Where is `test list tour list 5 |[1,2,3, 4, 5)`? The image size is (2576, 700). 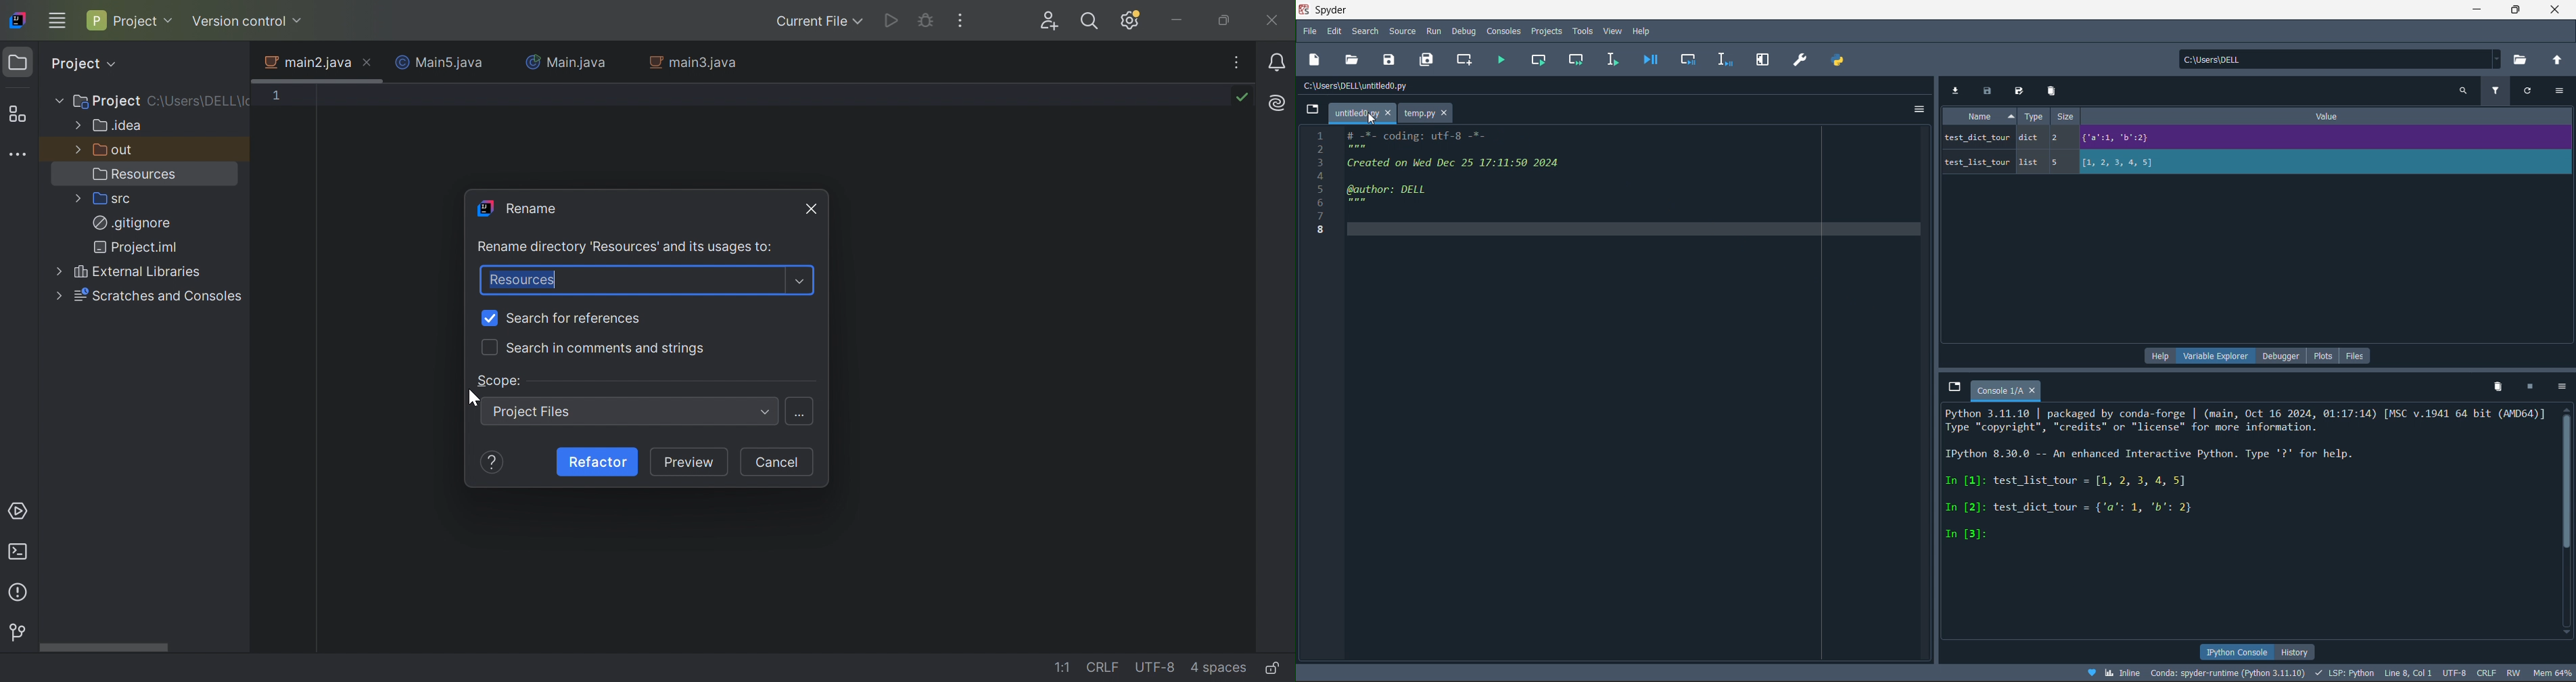 test list tour list 5 |[1,2,3, 4, 5) is located at coordinates (2070, 165).